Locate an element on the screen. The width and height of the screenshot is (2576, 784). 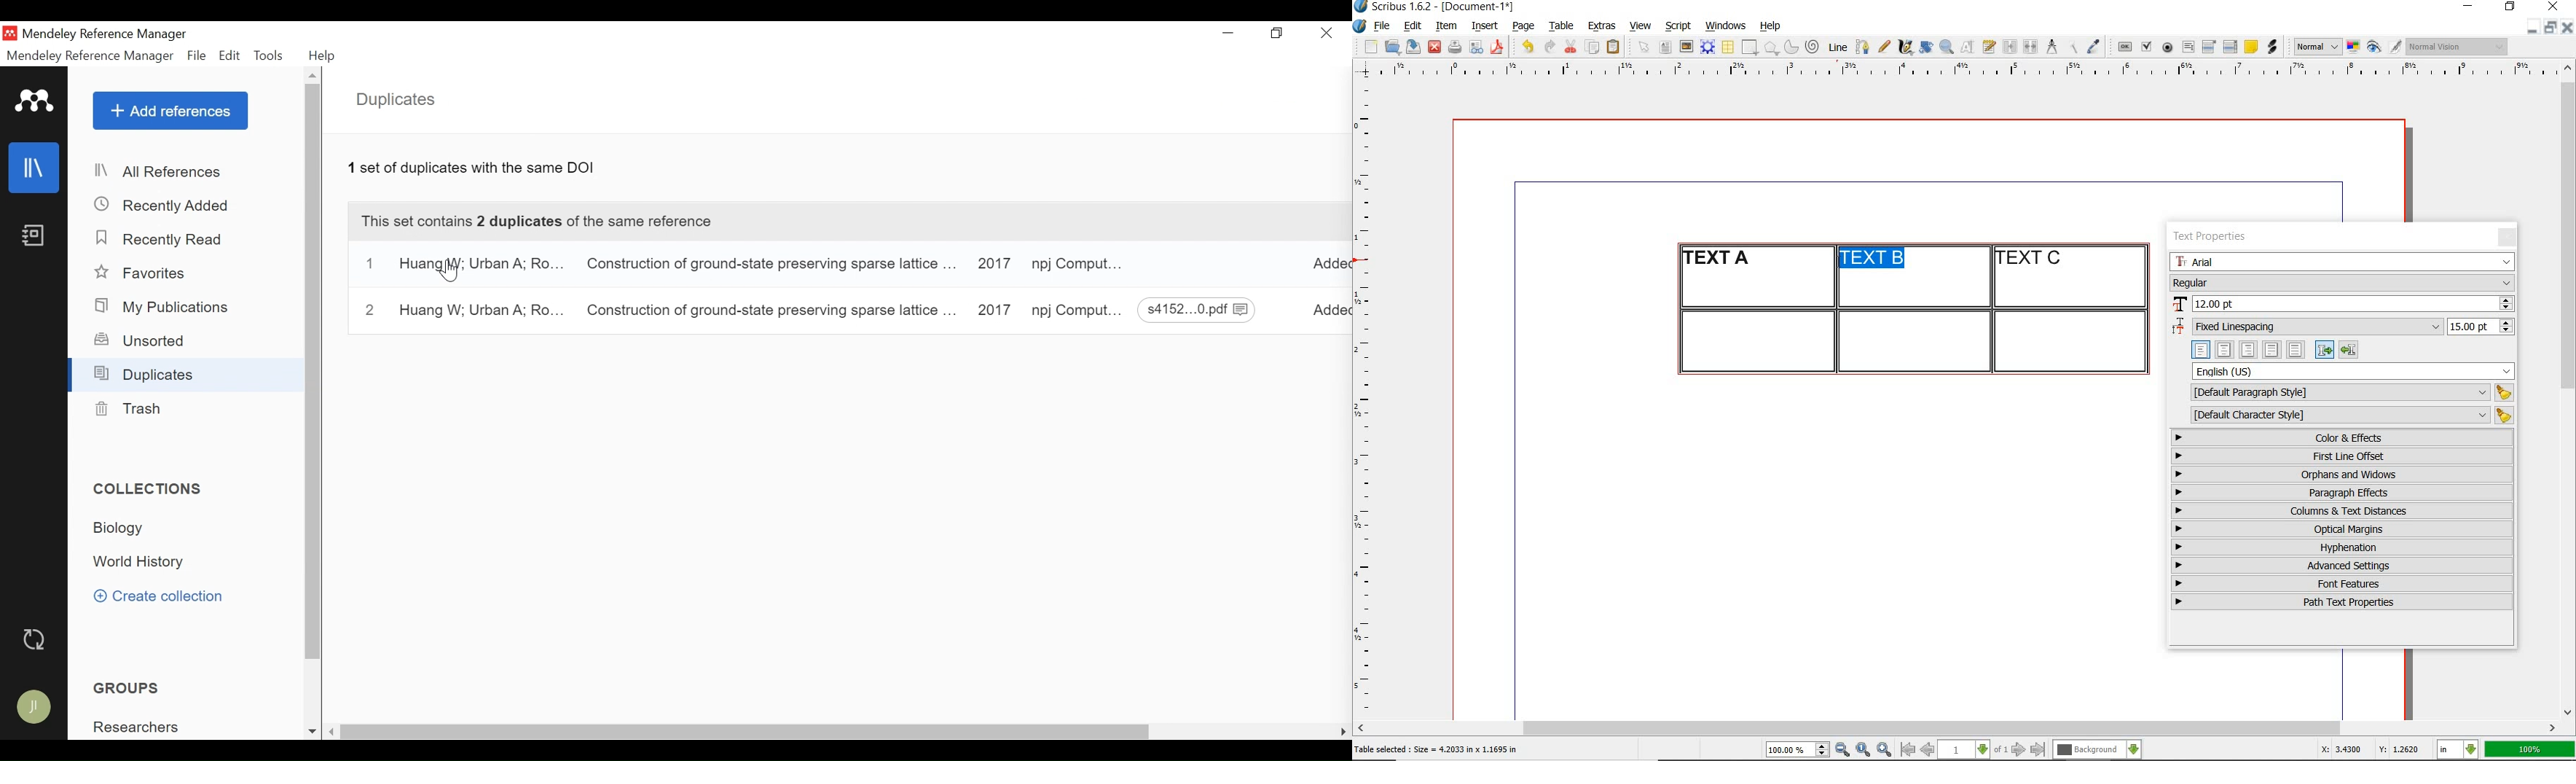
Bezier curve is located at coordinates (1861, 47).